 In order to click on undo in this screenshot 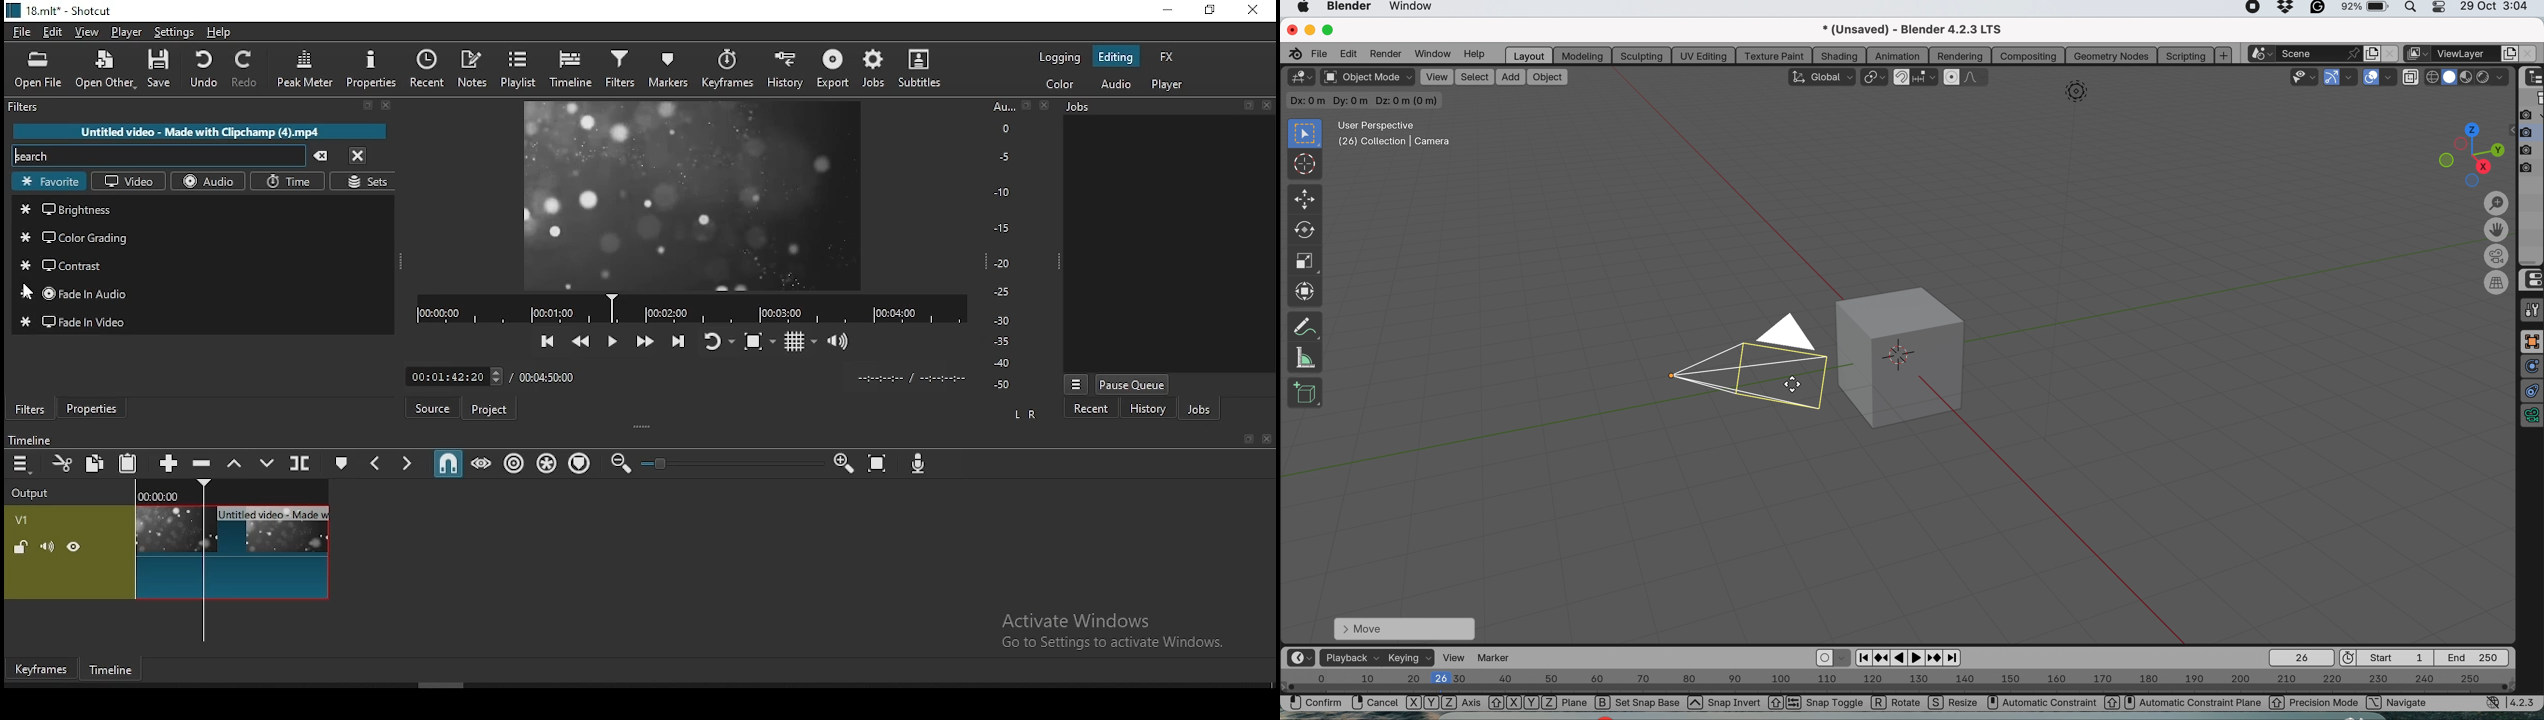, I will do `click(203, 69)`.